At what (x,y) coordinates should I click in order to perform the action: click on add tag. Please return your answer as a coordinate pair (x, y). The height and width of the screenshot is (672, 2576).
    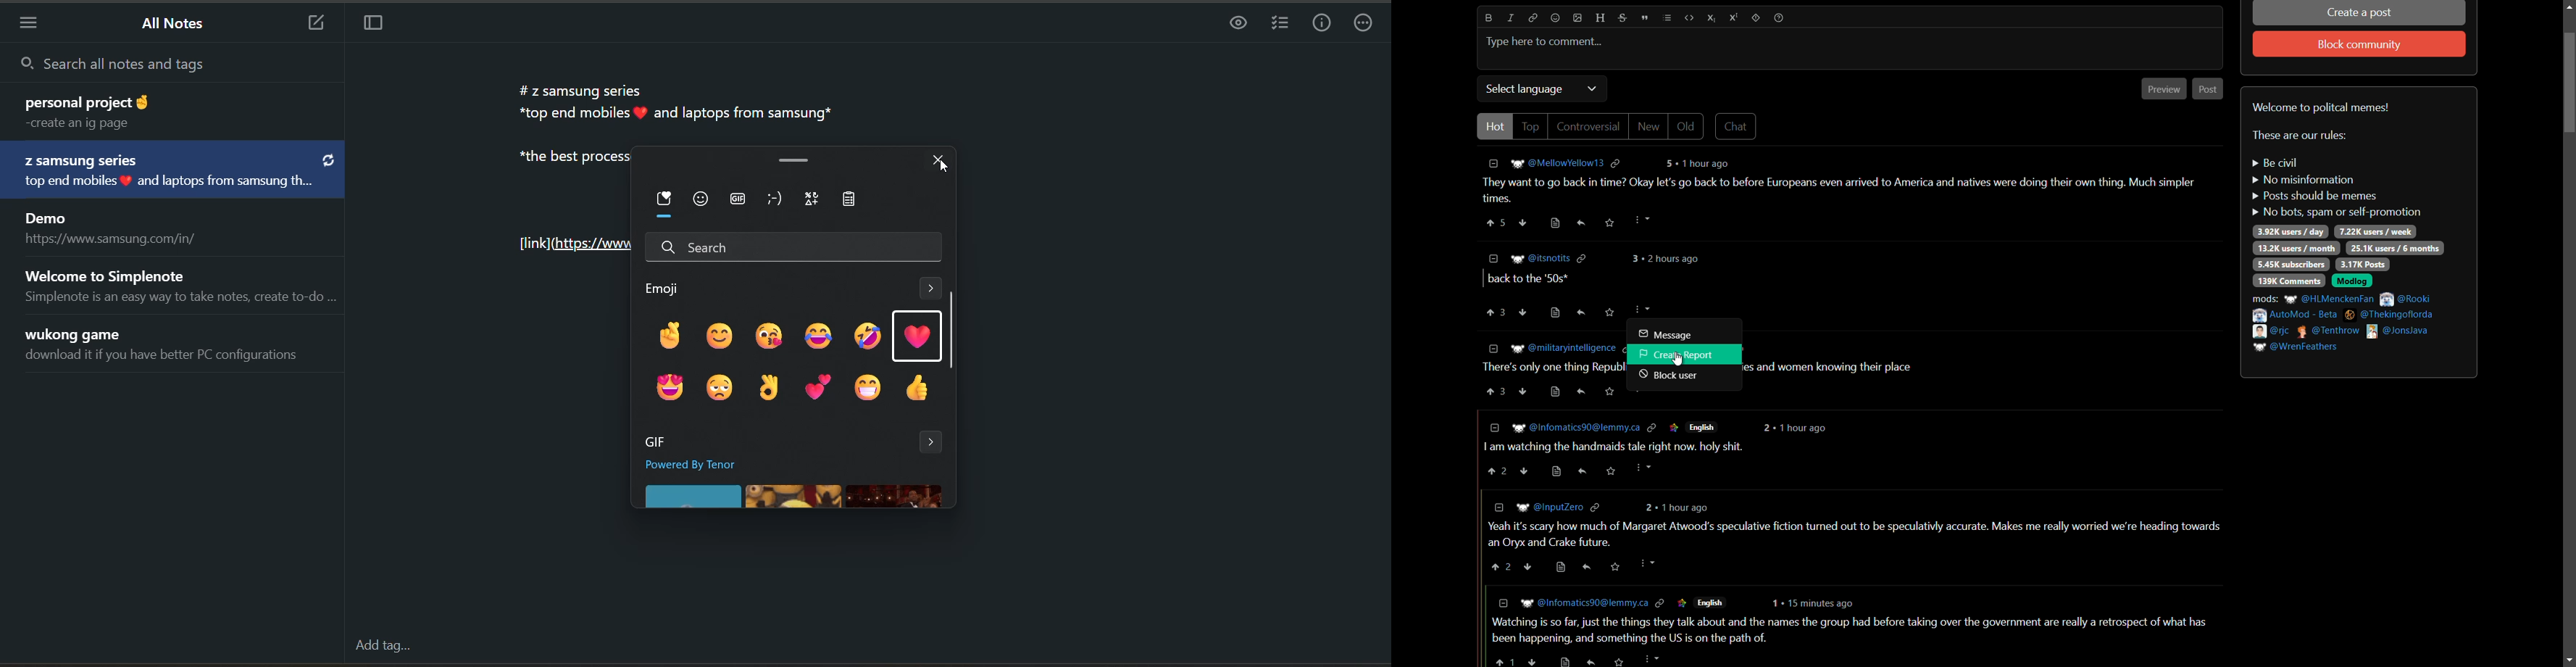
    Looking at the image, I should click on (383, 645).